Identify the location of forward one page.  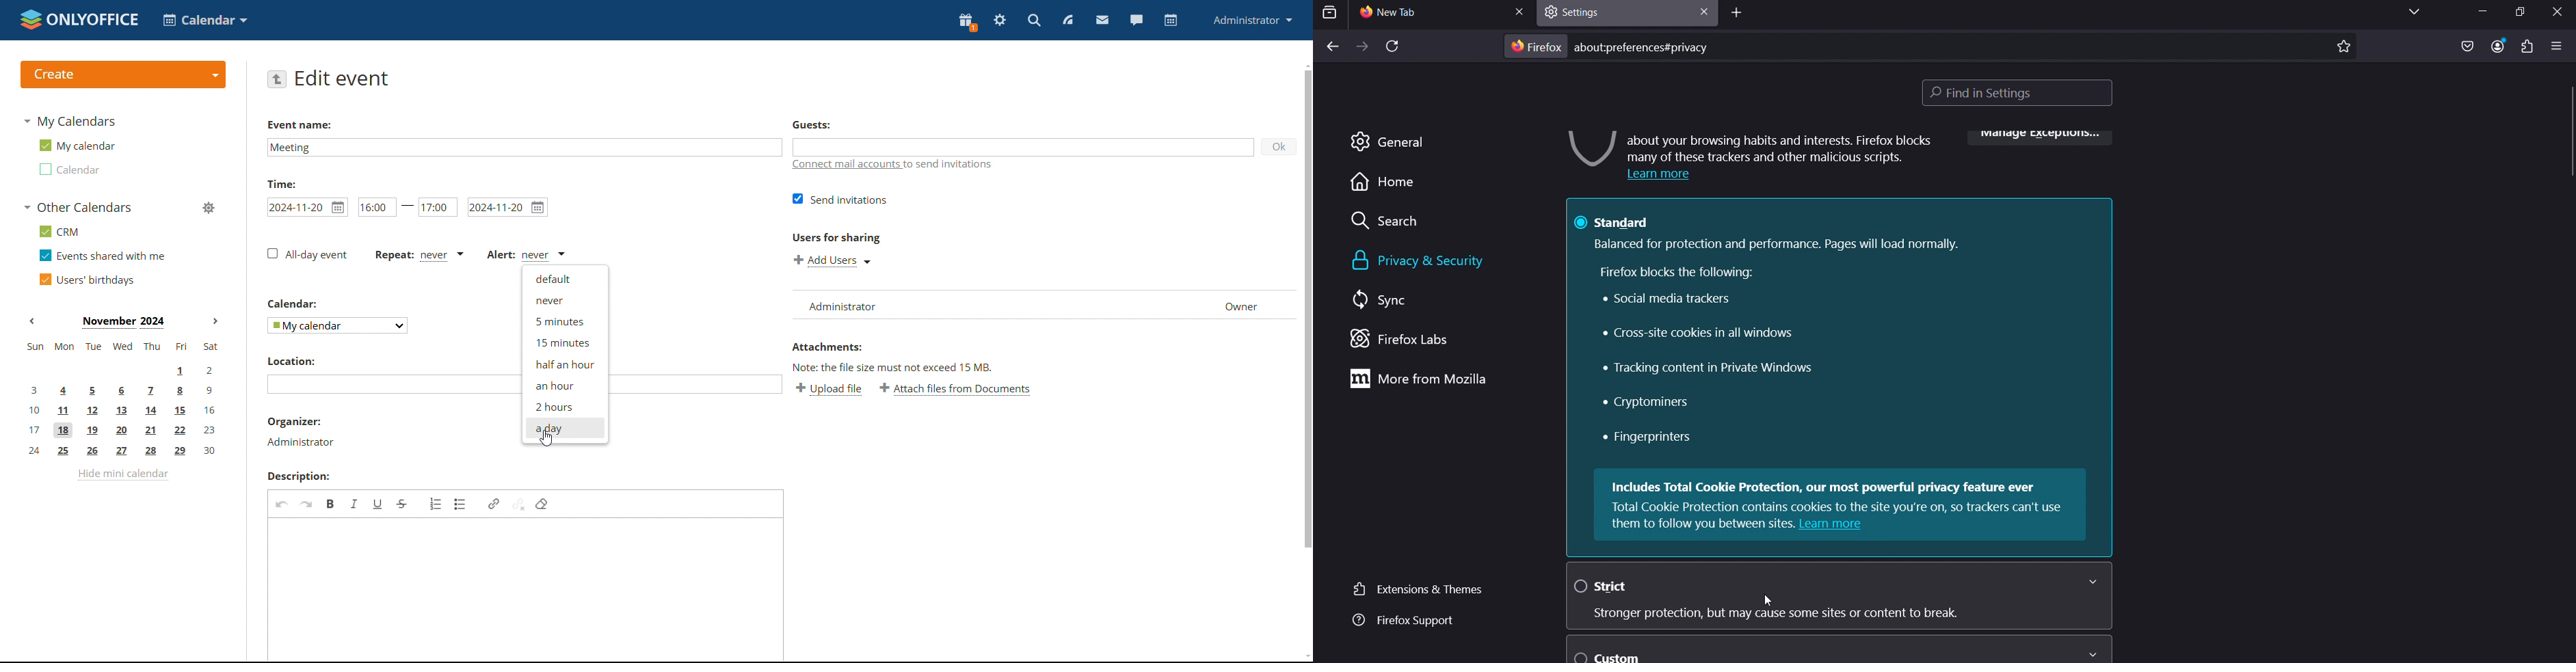
(1361, 47).